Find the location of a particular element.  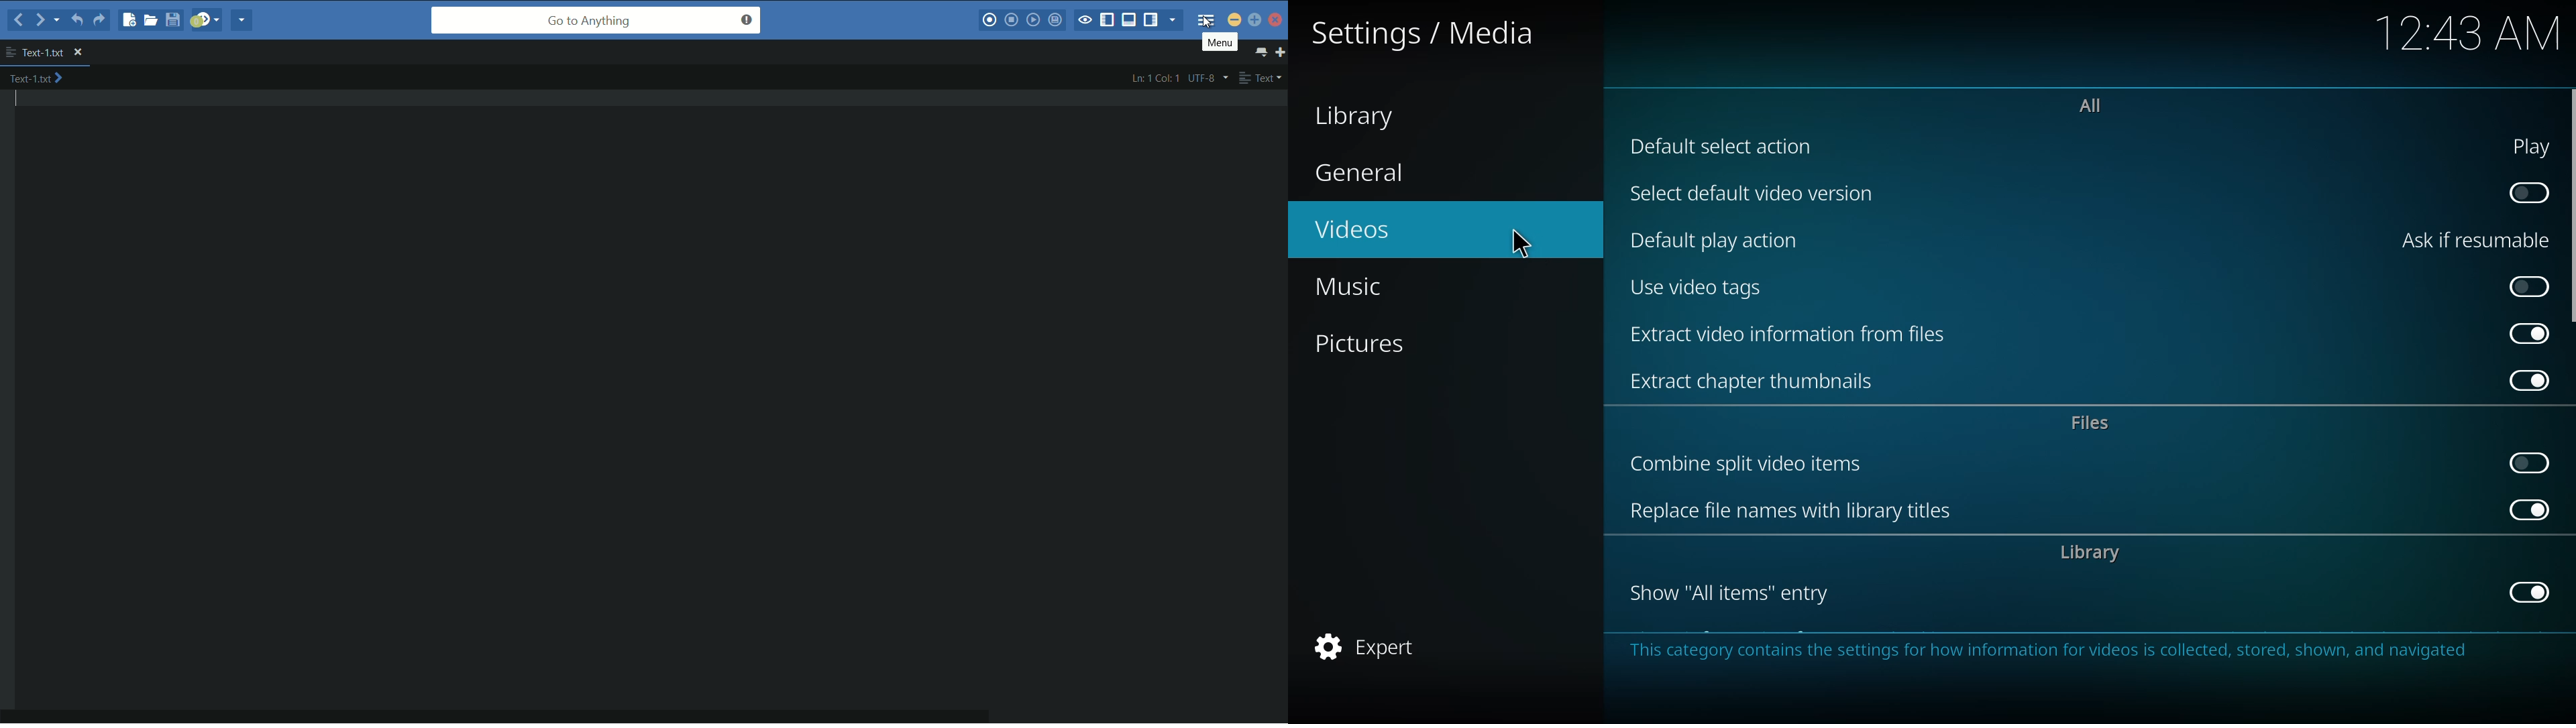

pictures is located at coordinates (1374, 343).